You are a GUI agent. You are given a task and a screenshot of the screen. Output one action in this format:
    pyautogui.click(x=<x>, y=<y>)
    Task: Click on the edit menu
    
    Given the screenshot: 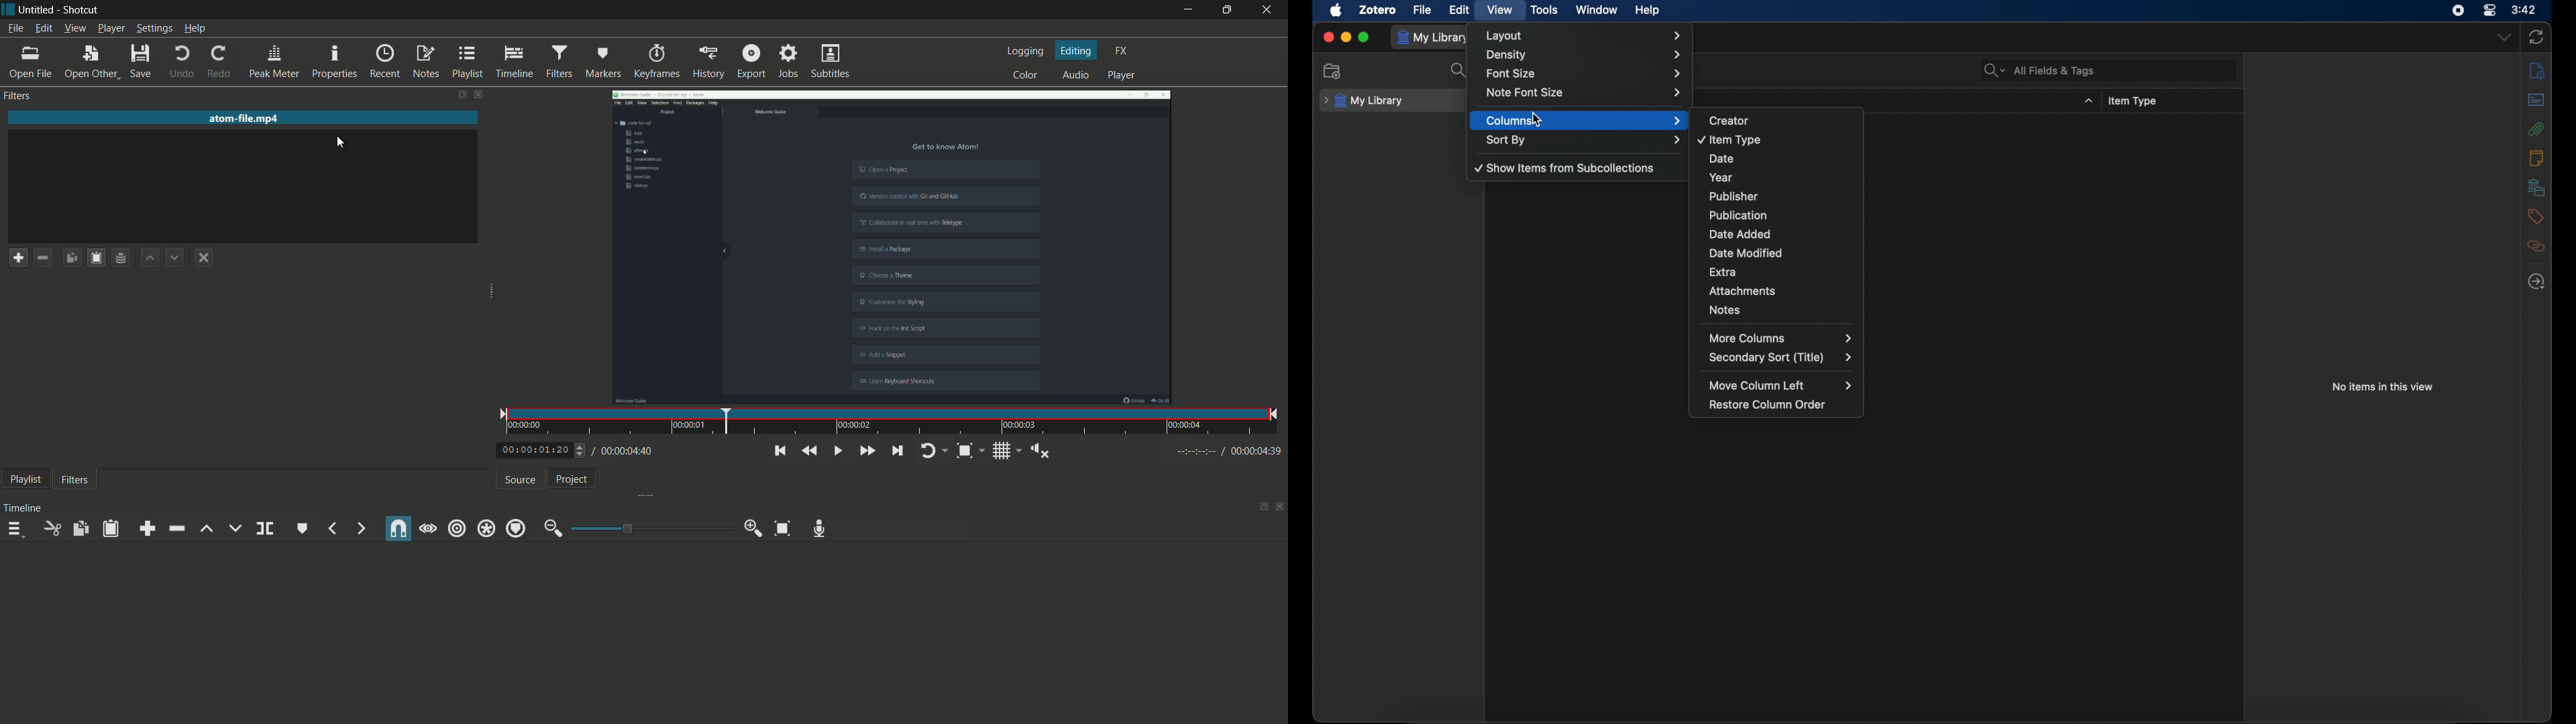 What is the action you would take?
    pyautogui.click(x=44, y=29)
    